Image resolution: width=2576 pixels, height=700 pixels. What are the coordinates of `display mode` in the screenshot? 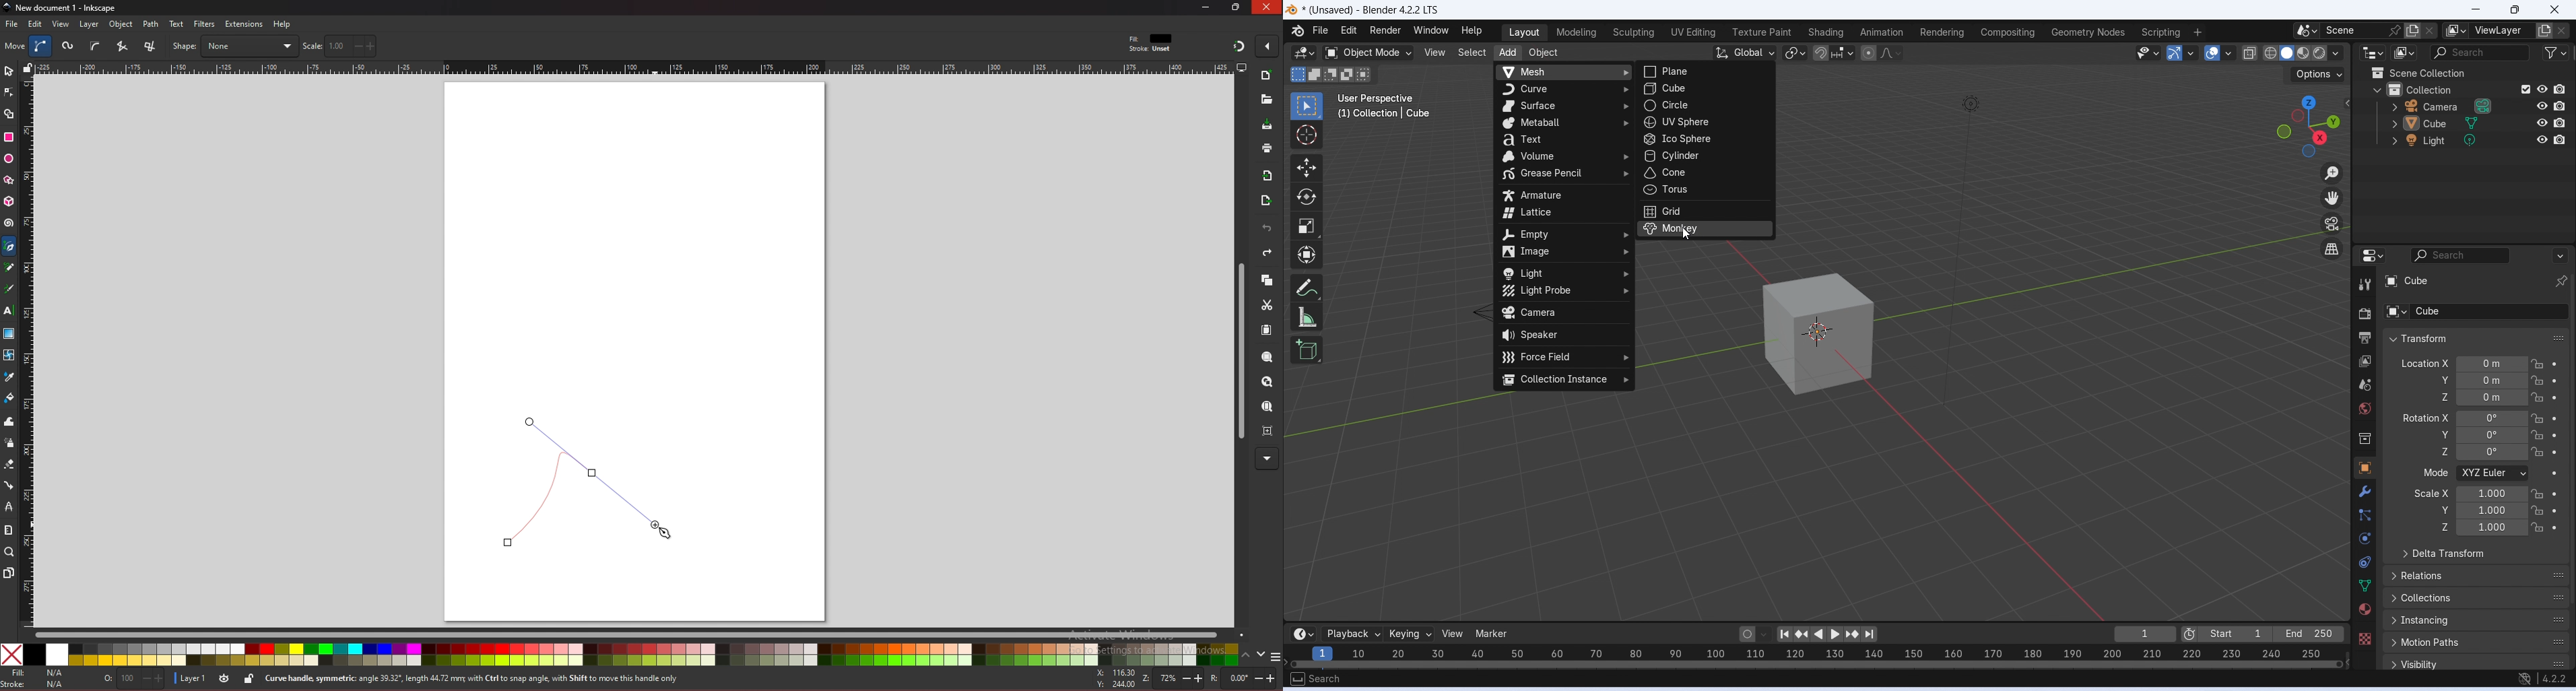 It's located at (2405, 53).